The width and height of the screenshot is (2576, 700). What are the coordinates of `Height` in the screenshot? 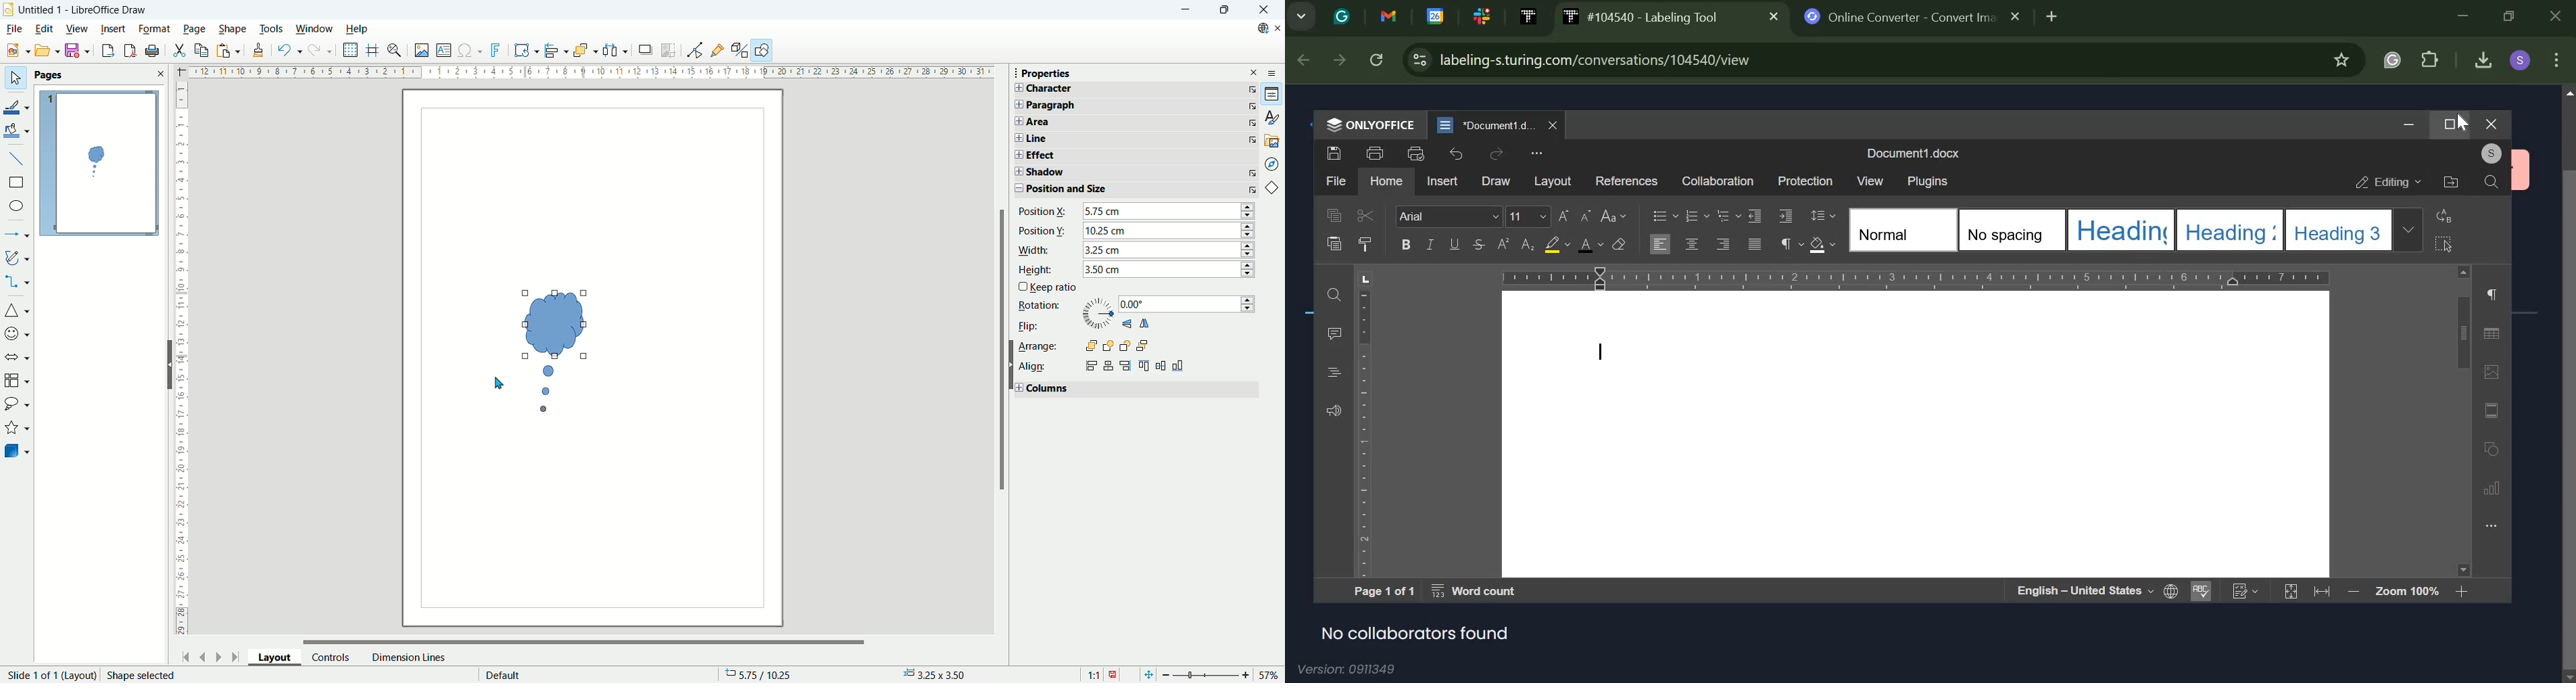 It's located at (1034, 271).